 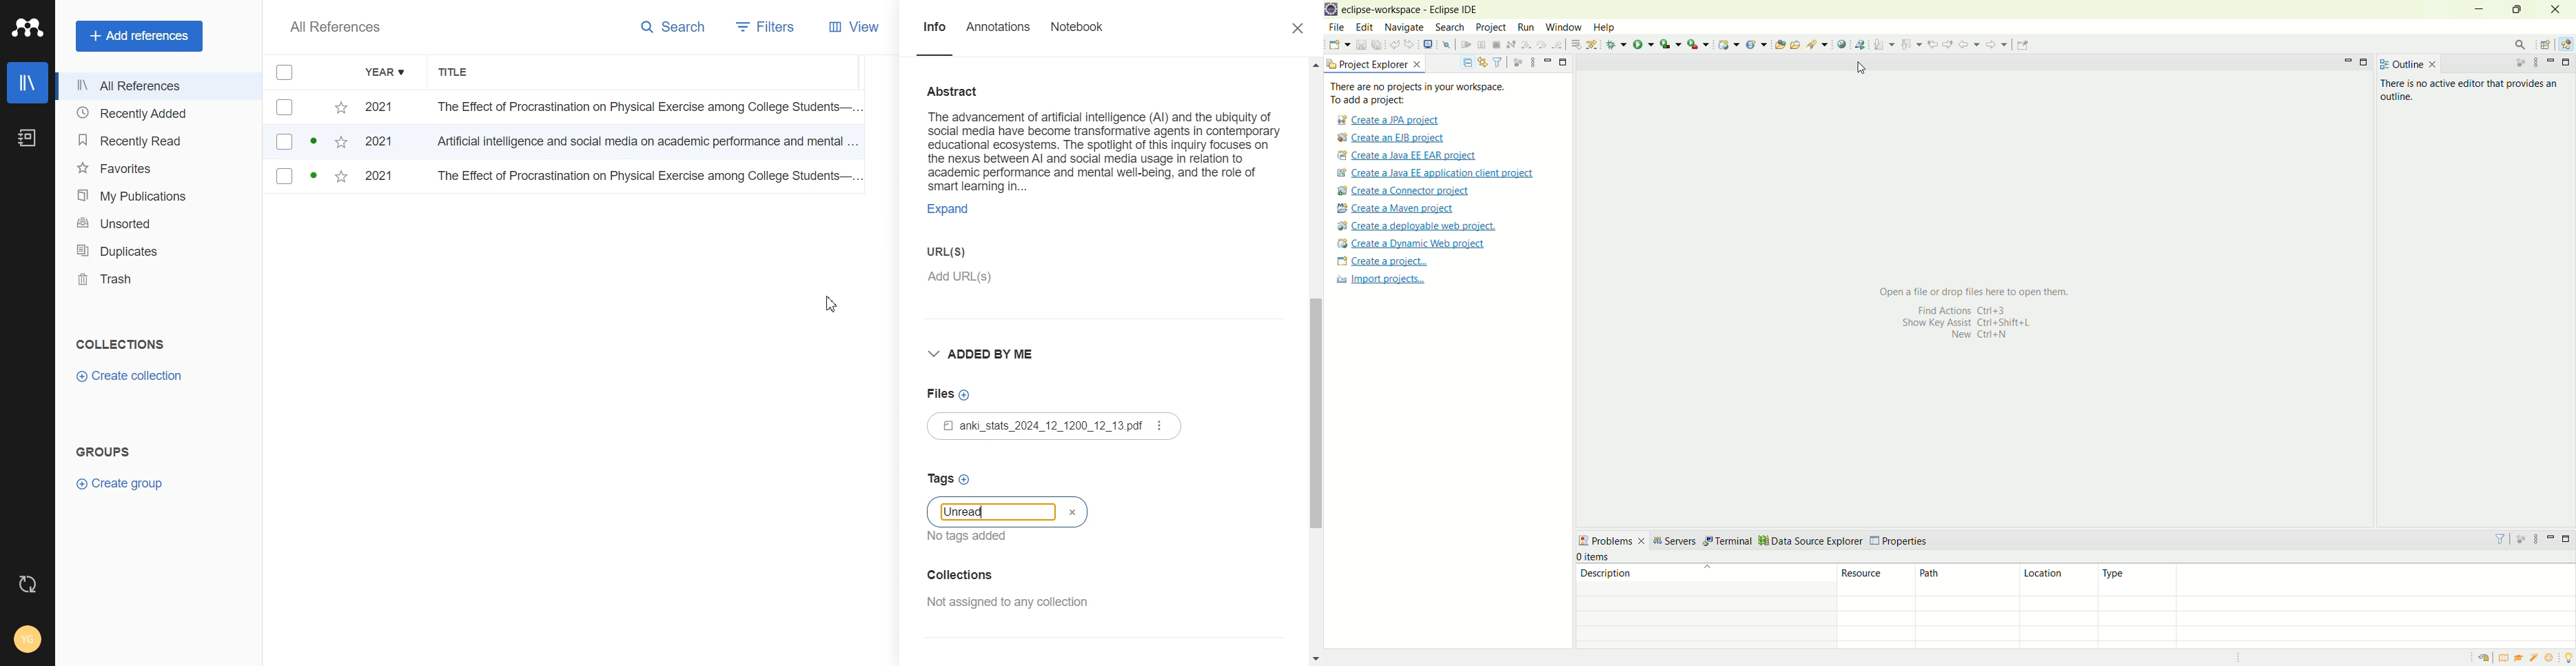 I want to click on Text, so click(x=968, y=512).